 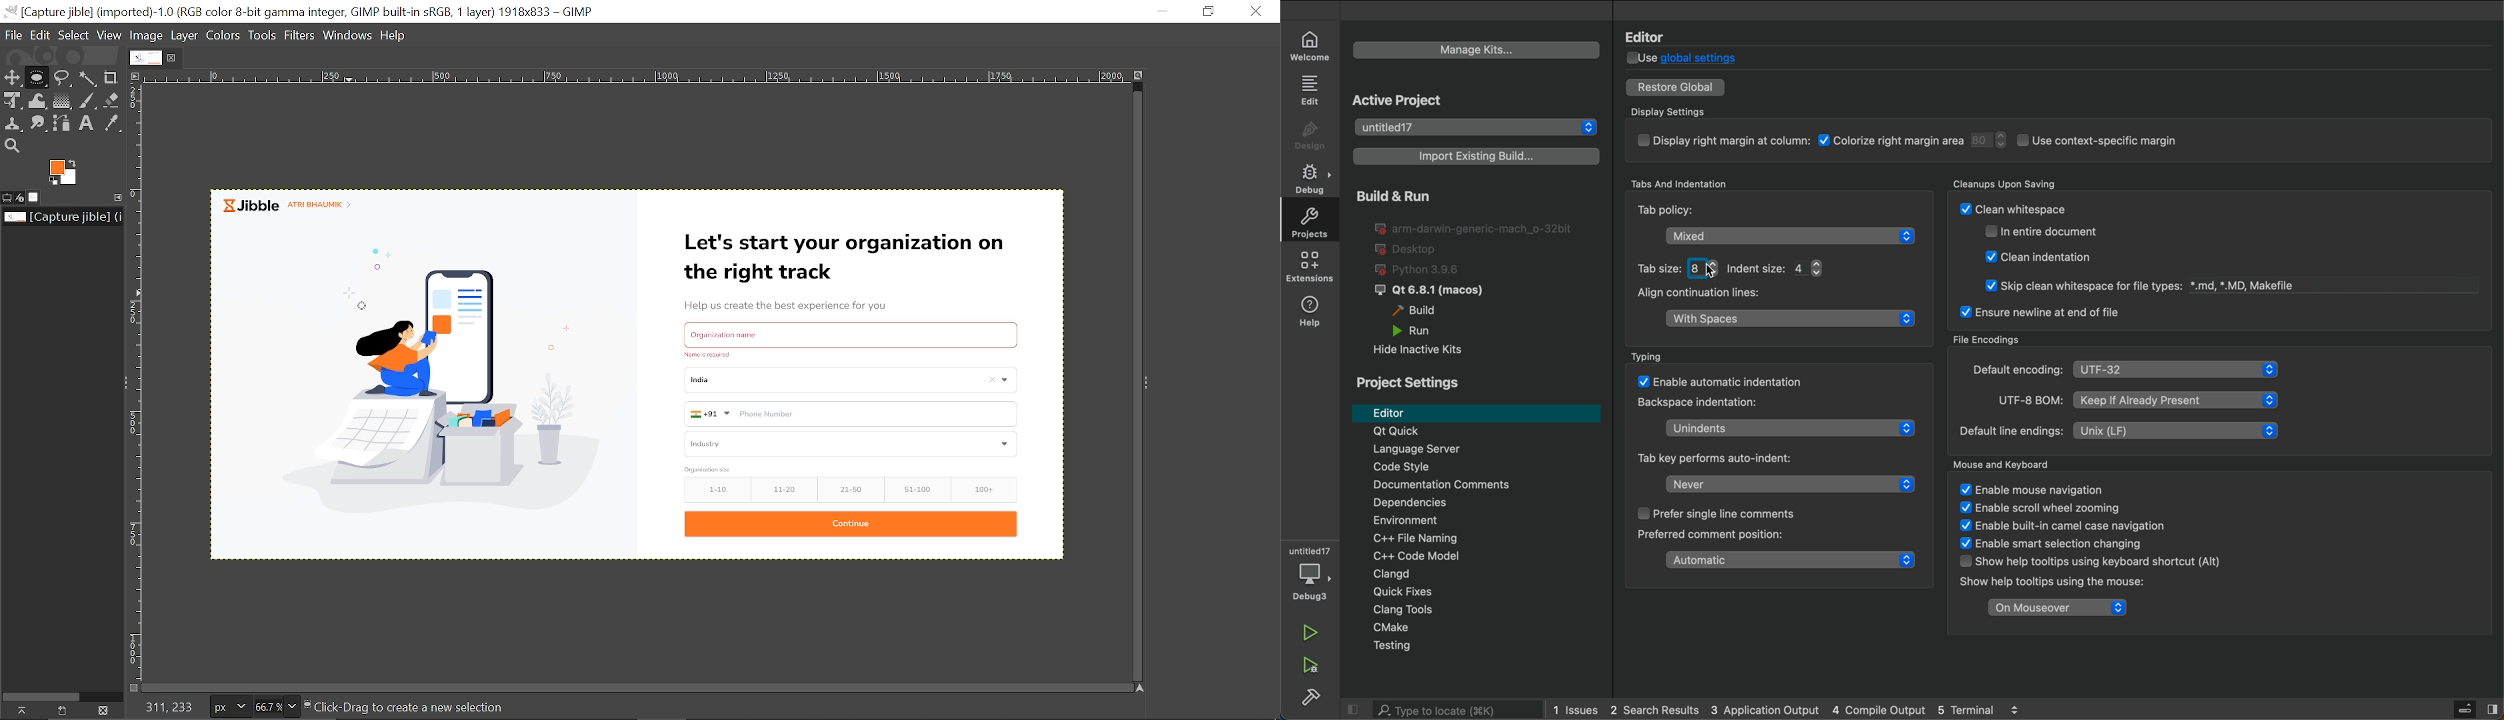 What do you see at coordinates (1677, 86) in the screenshot?
I see `restore global` at bounding box center [1677, 86].